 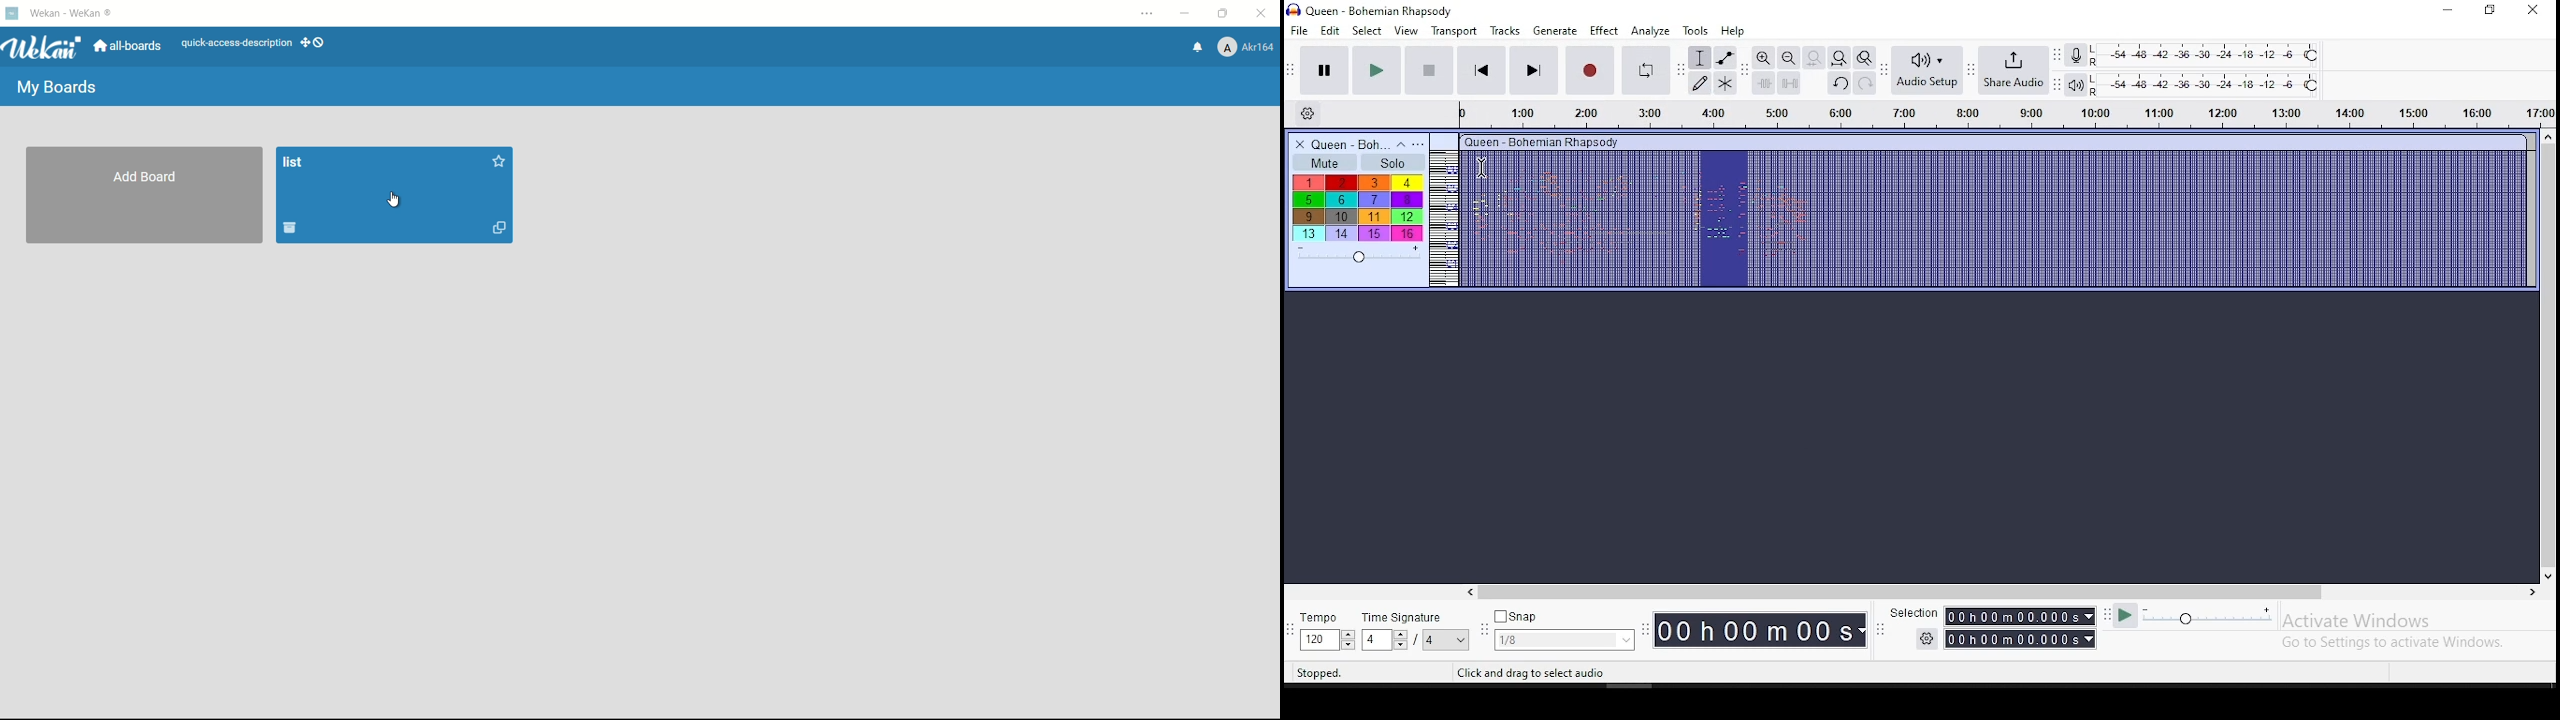 I want to click on playback , so click(x=2077, y=86).